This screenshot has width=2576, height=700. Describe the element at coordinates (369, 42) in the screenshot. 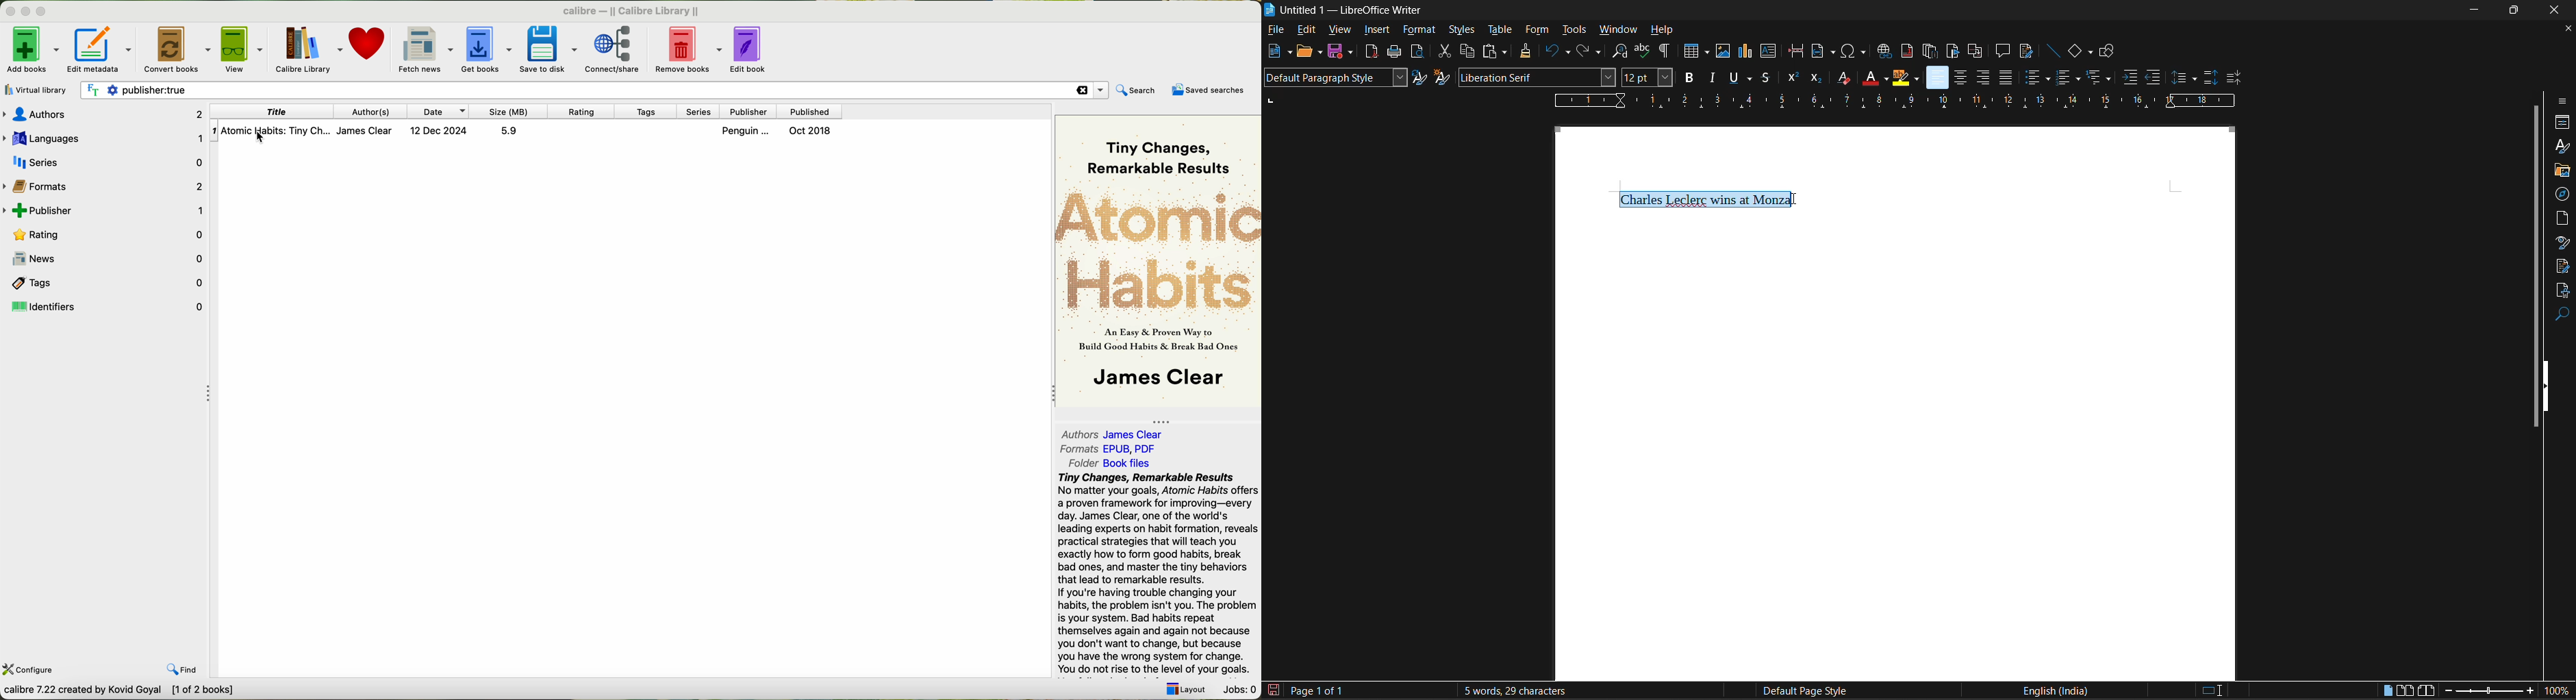

I see `donate` at that location.